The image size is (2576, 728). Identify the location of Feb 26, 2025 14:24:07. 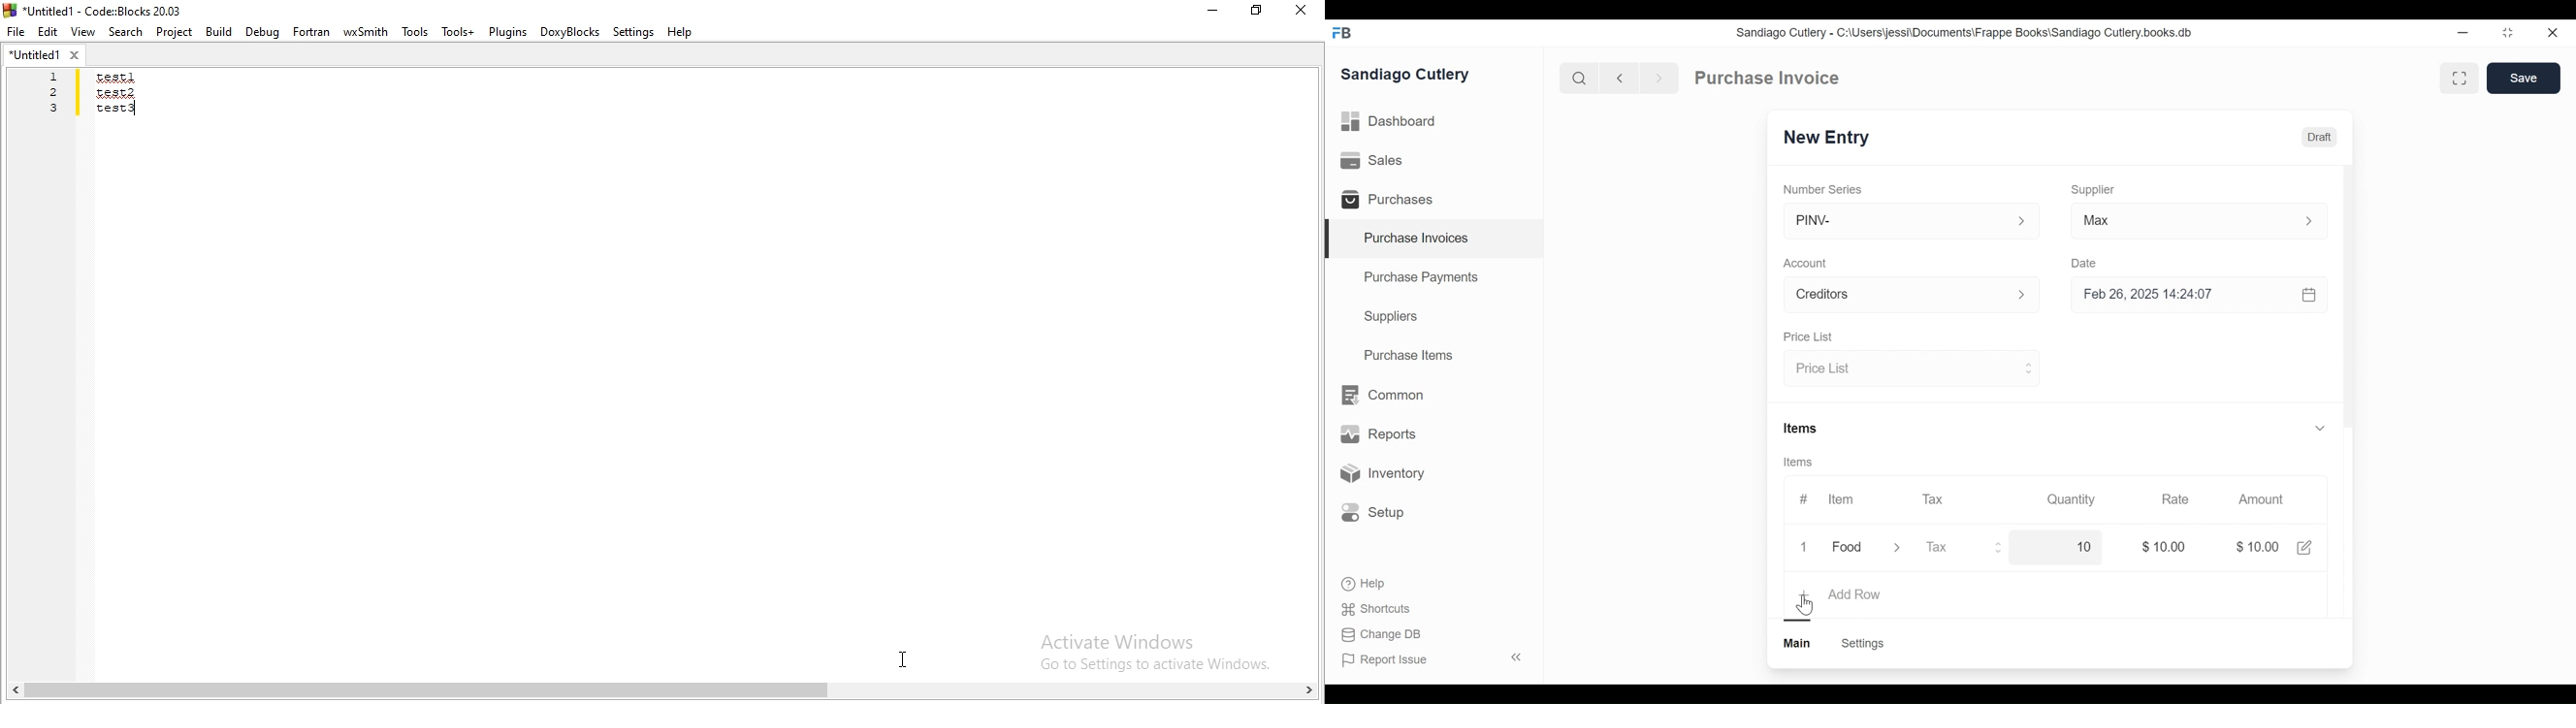
(2192, 295).